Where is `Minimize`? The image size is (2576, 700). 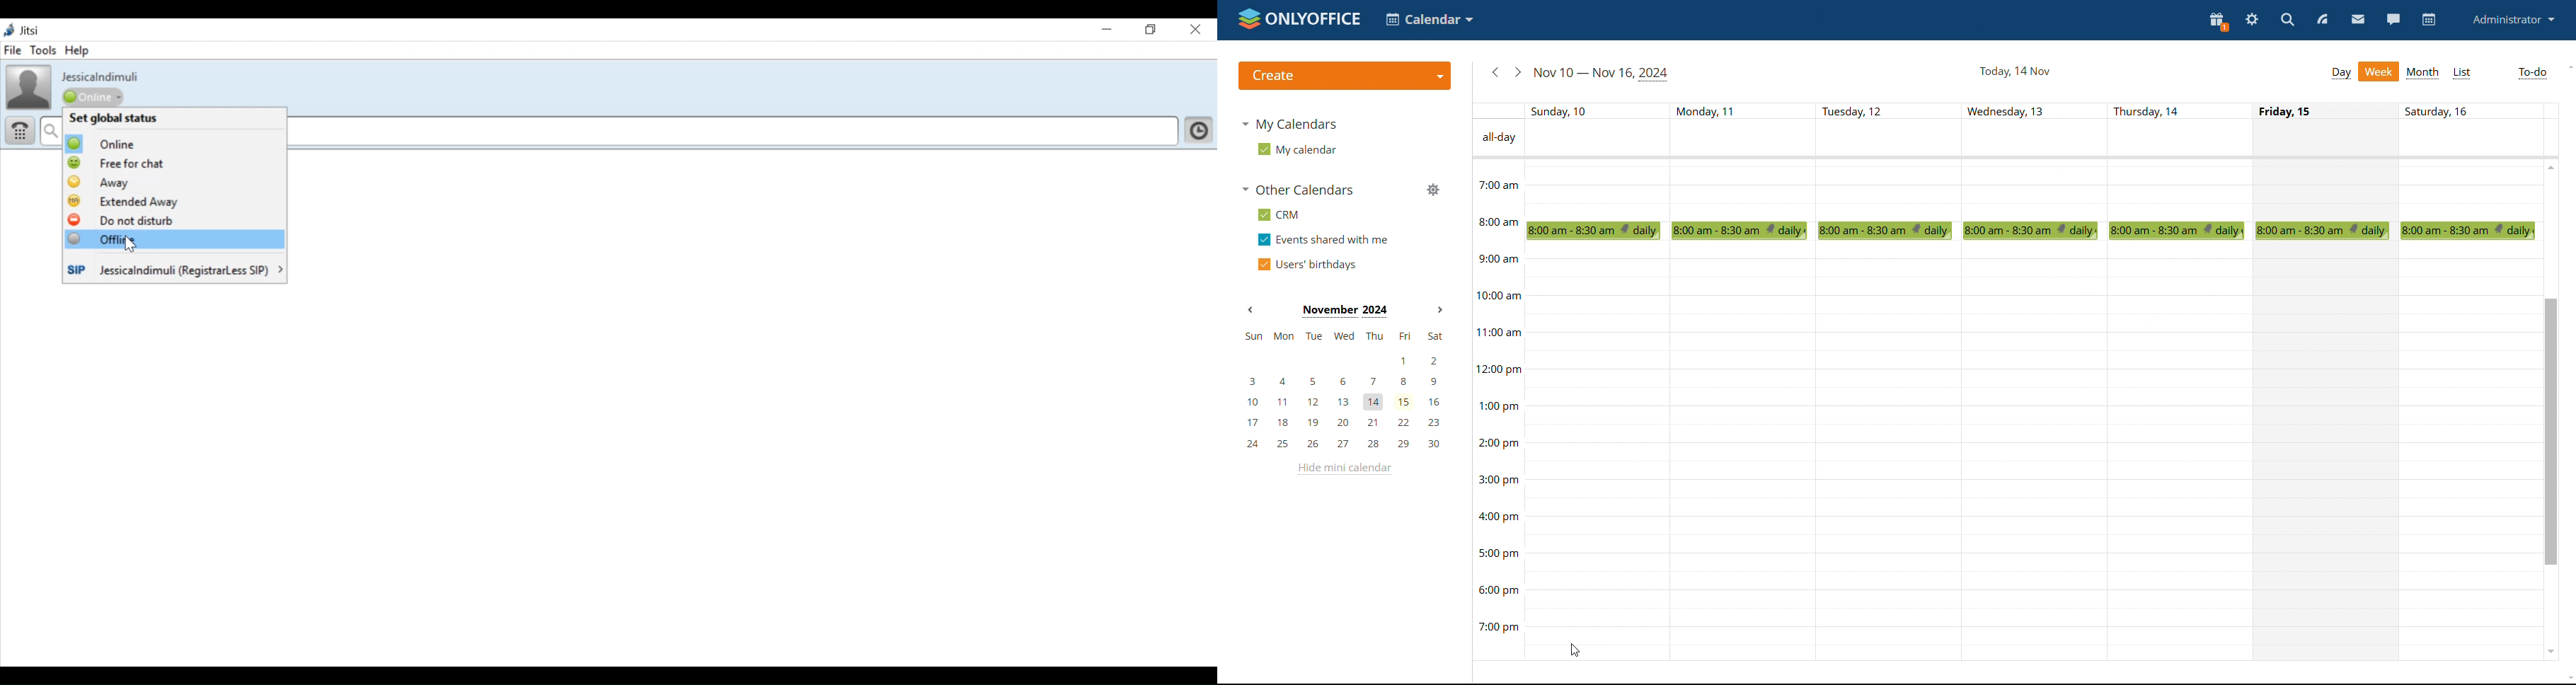 Minimize is located at coordinates (1108, 30).